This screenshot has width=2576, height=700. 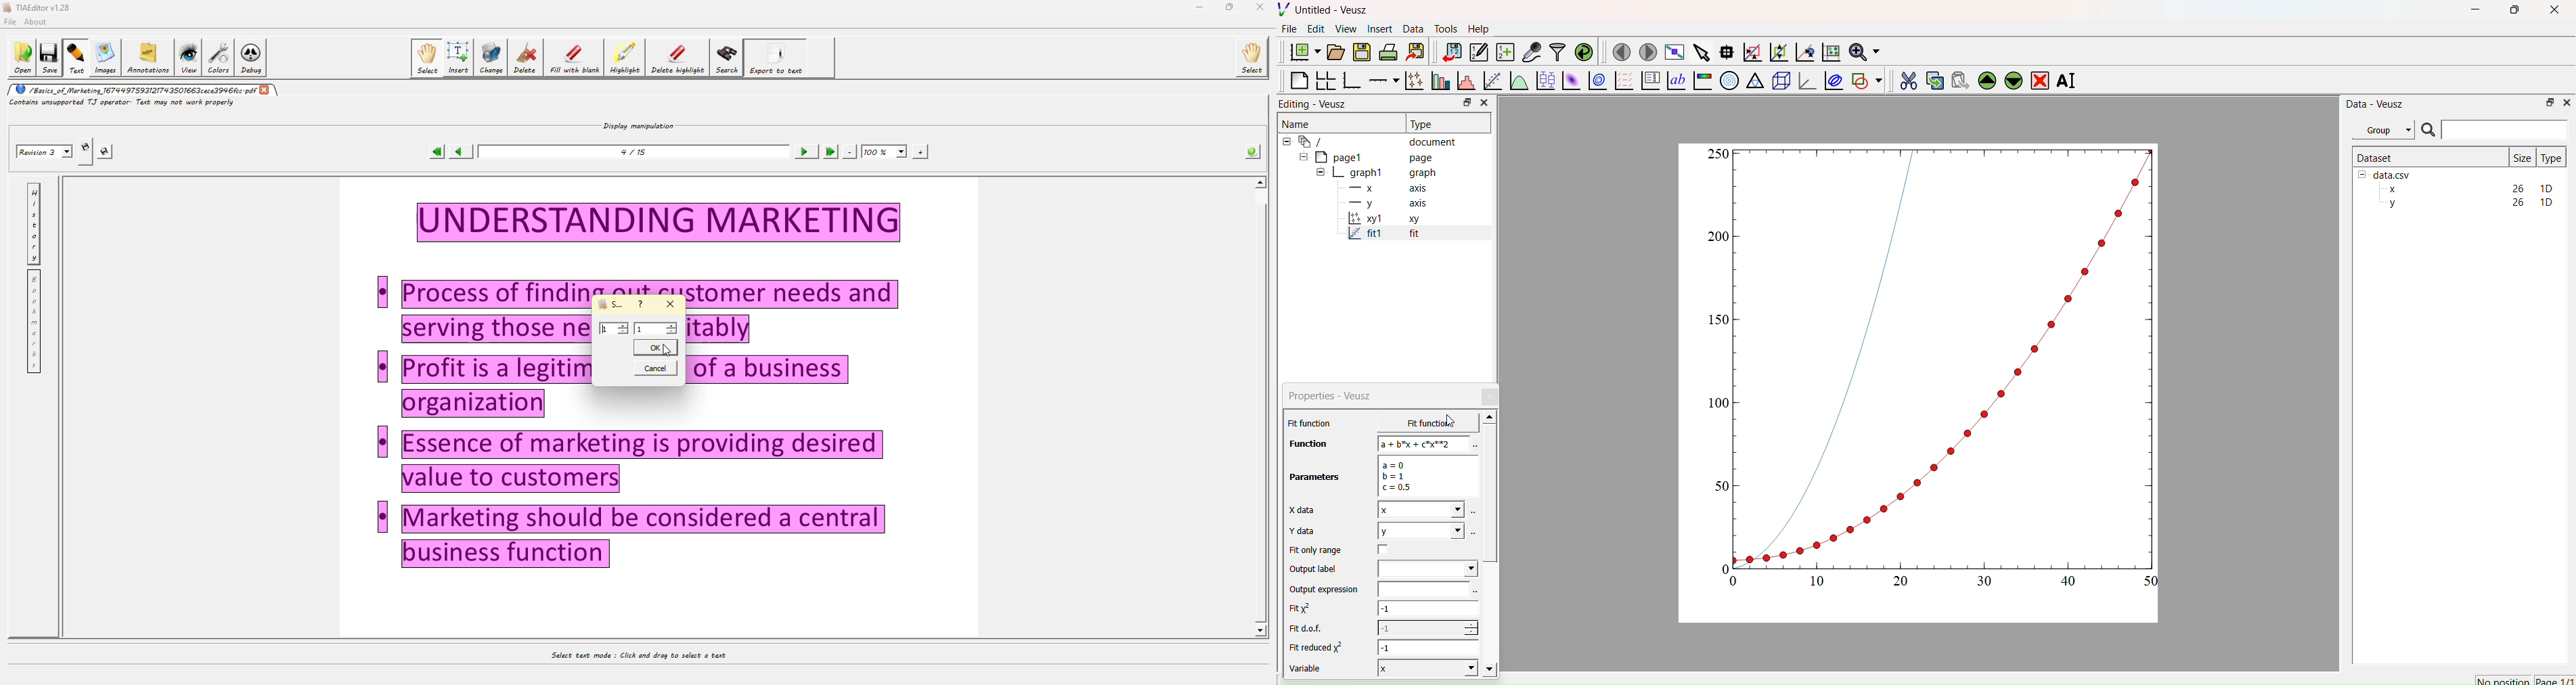 I want to click on Name, so click(x=1297, y=123).